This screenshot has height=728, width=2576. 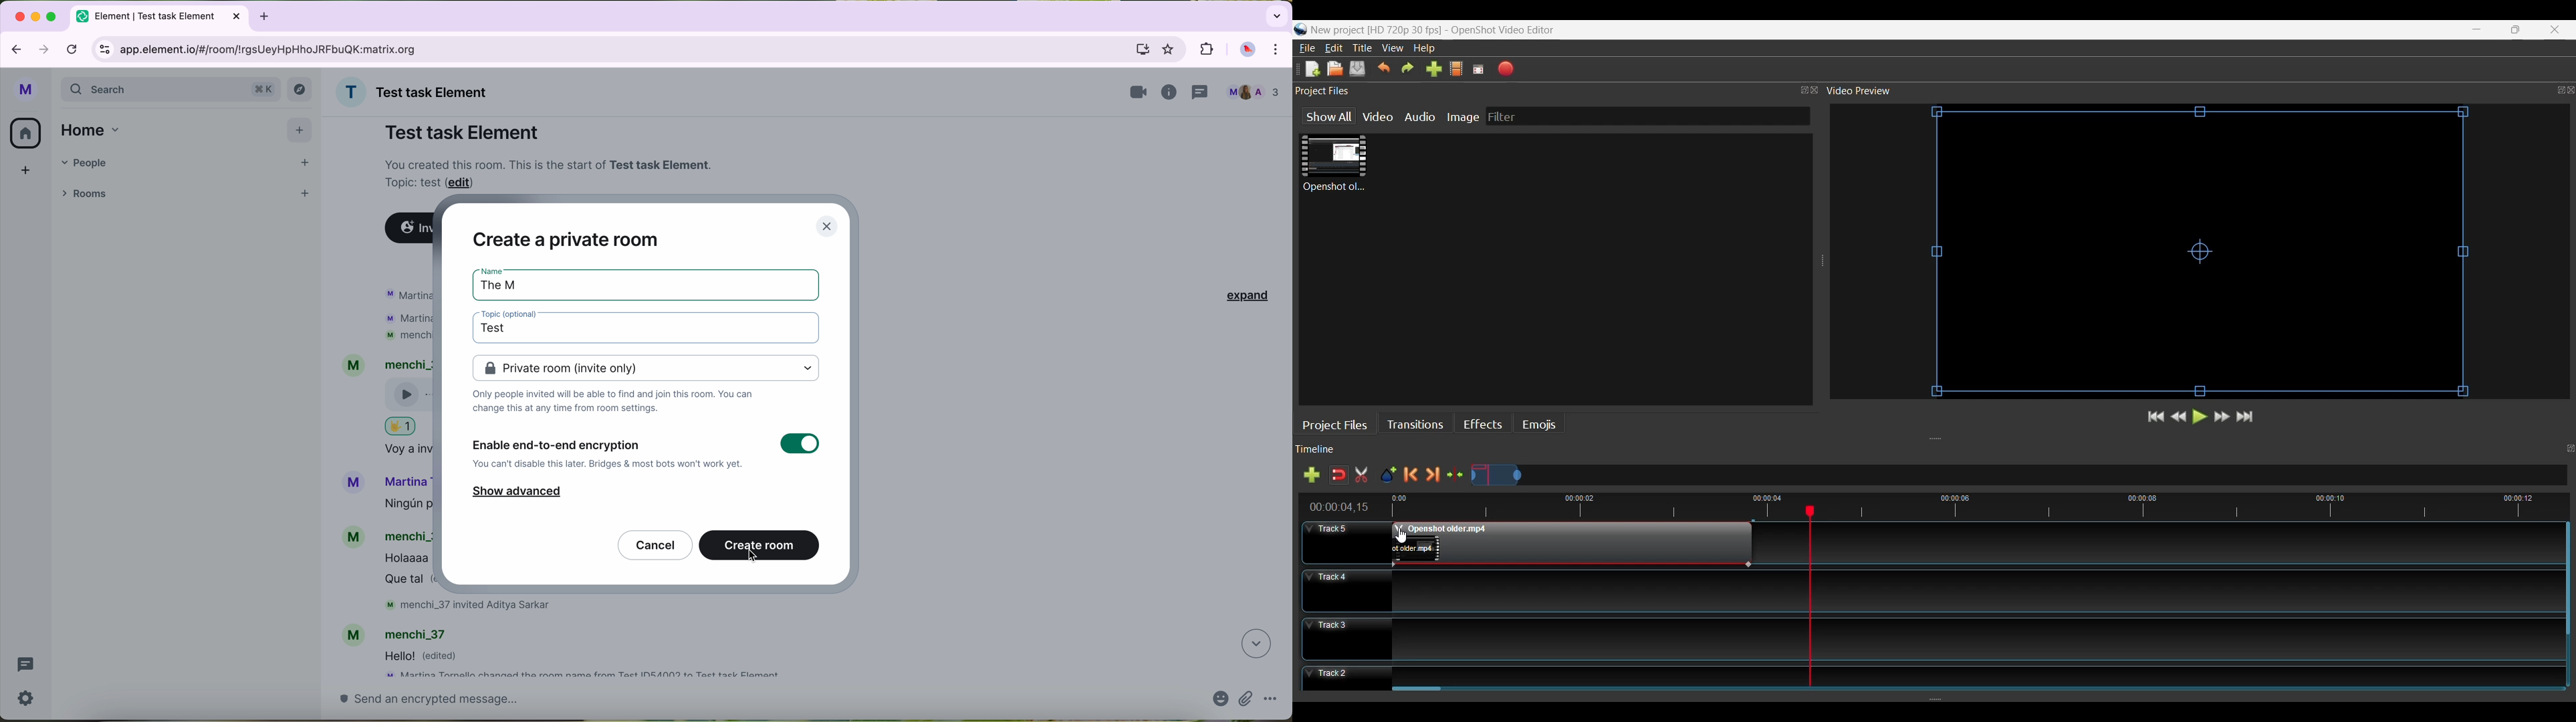 I want to click on navigate foward, so click(x=44, y=48).